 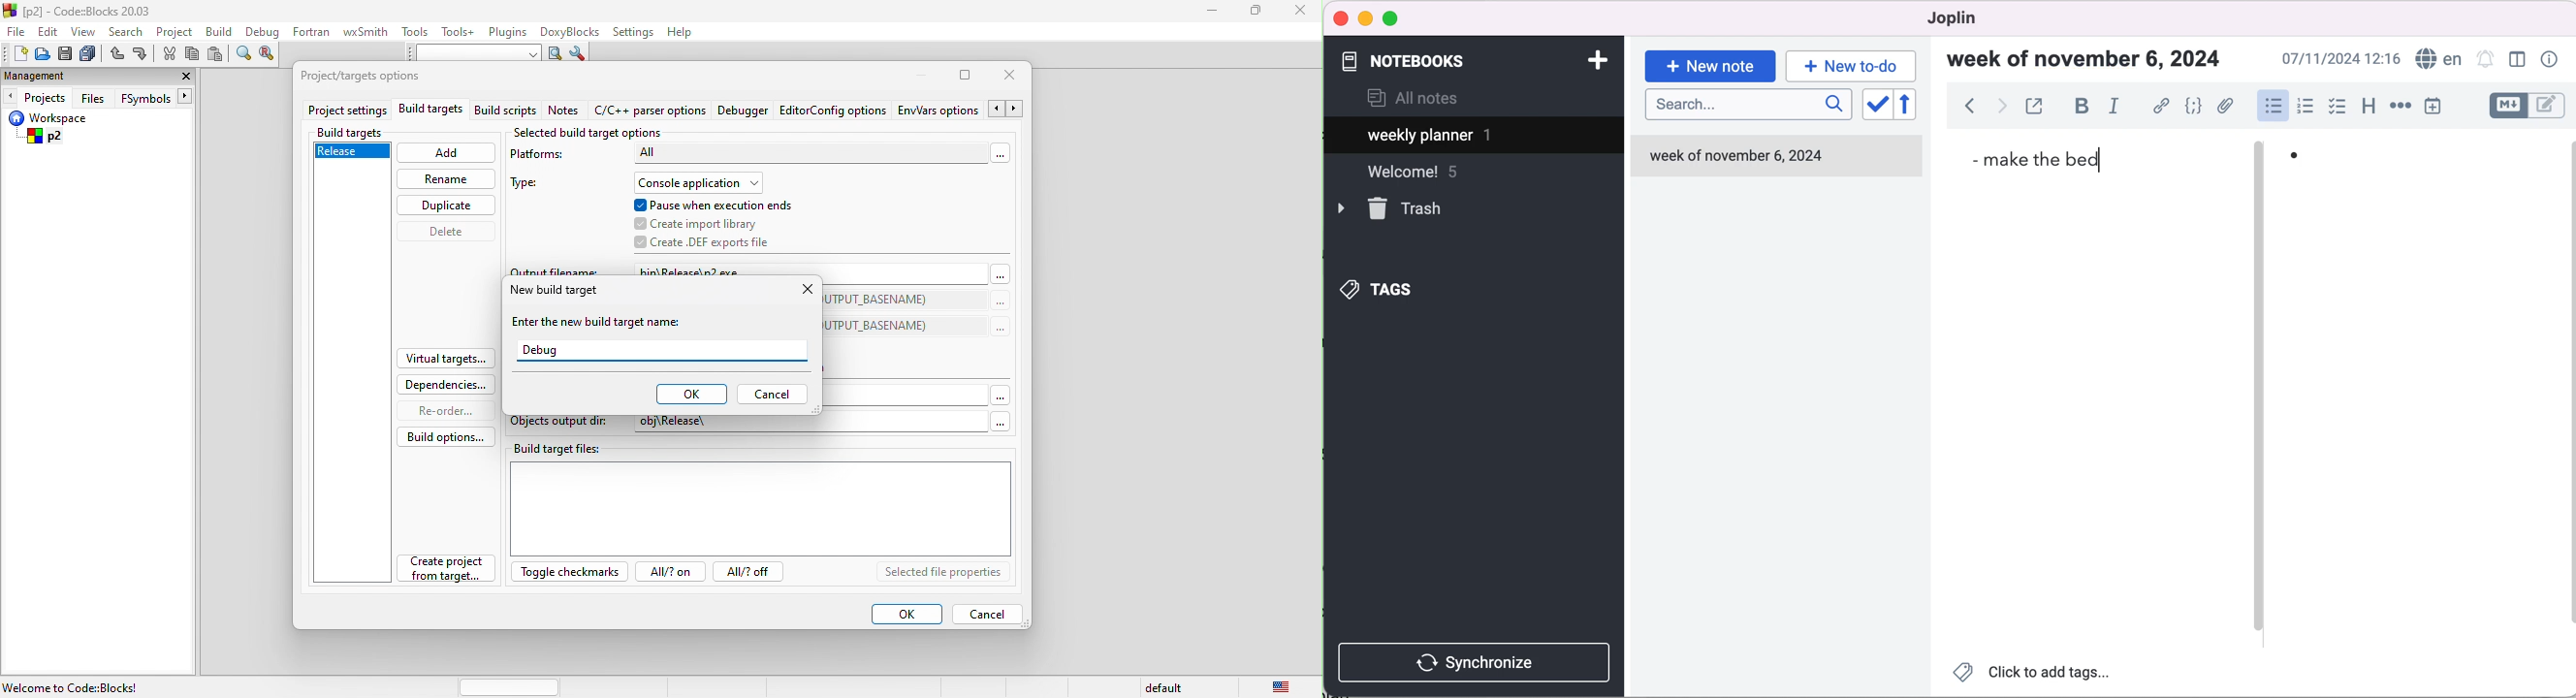 What do you see at coordinates (543, 352) in the screenshot?
I see `debug` at bounding box center [543, 352].